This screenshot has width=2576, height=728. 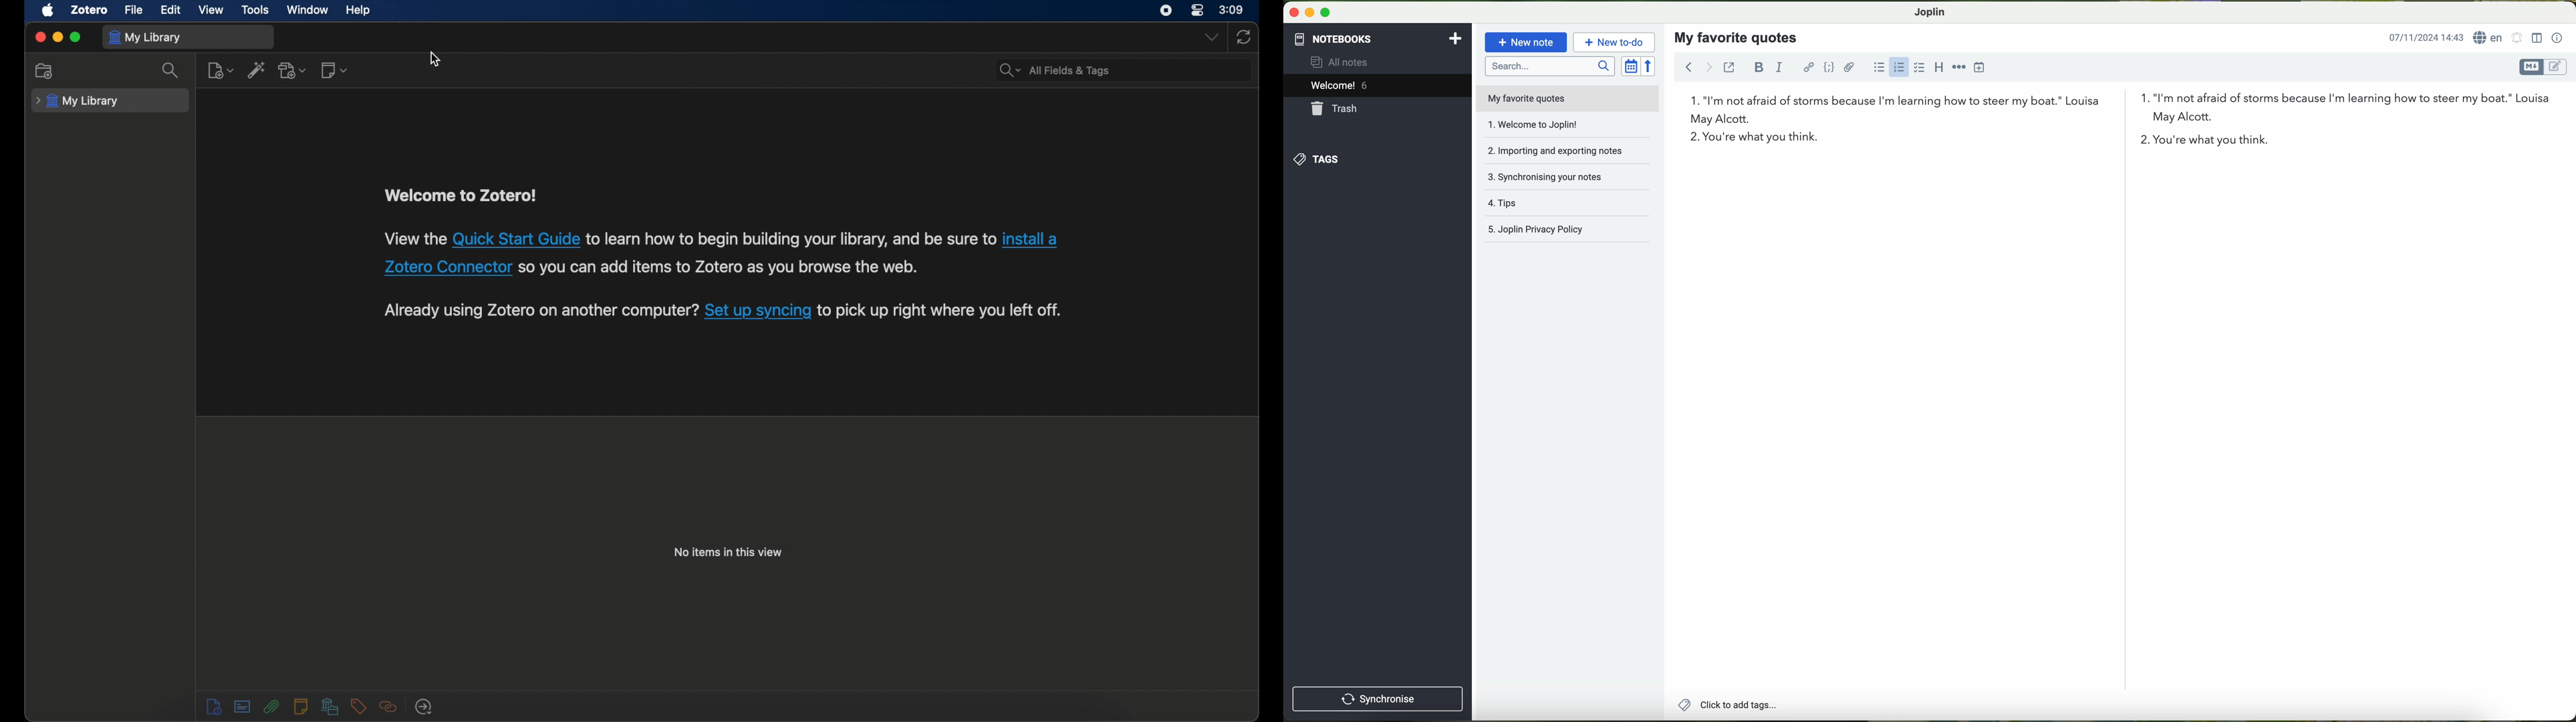 What do you see at coordinates (1379, 38) in the screenshot?
I see `notebooks` at bounding box center [1379, 38].